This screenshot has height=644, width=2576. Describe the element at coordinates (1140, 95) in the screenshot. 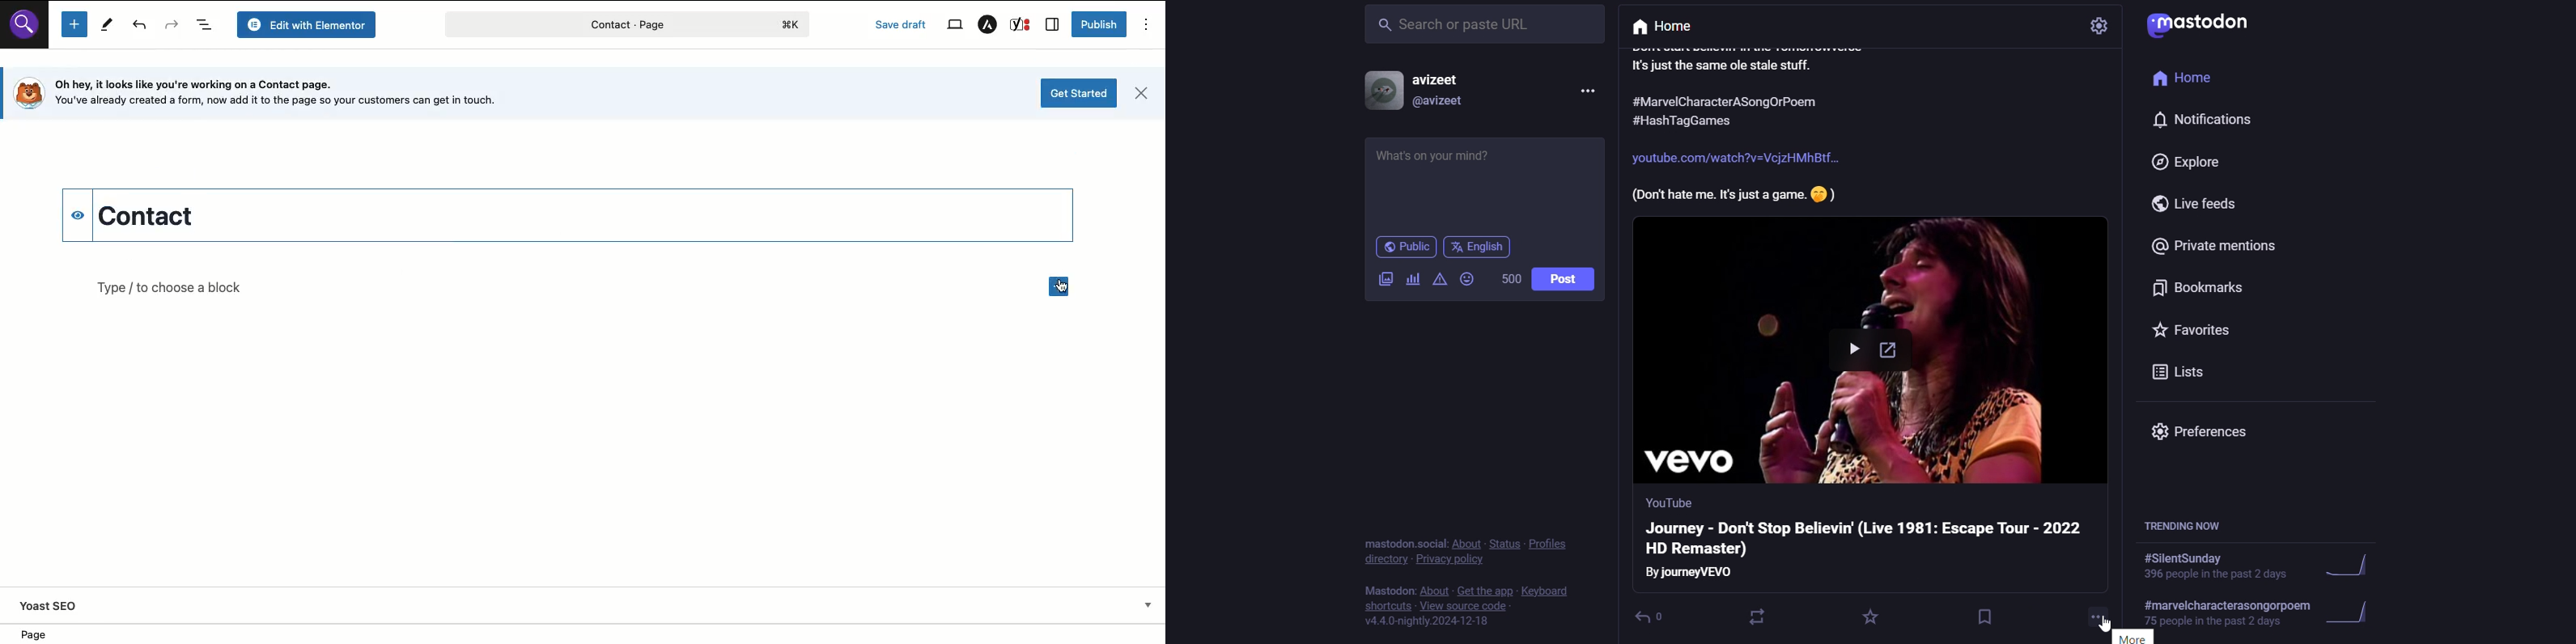

I see `Close` at that location.